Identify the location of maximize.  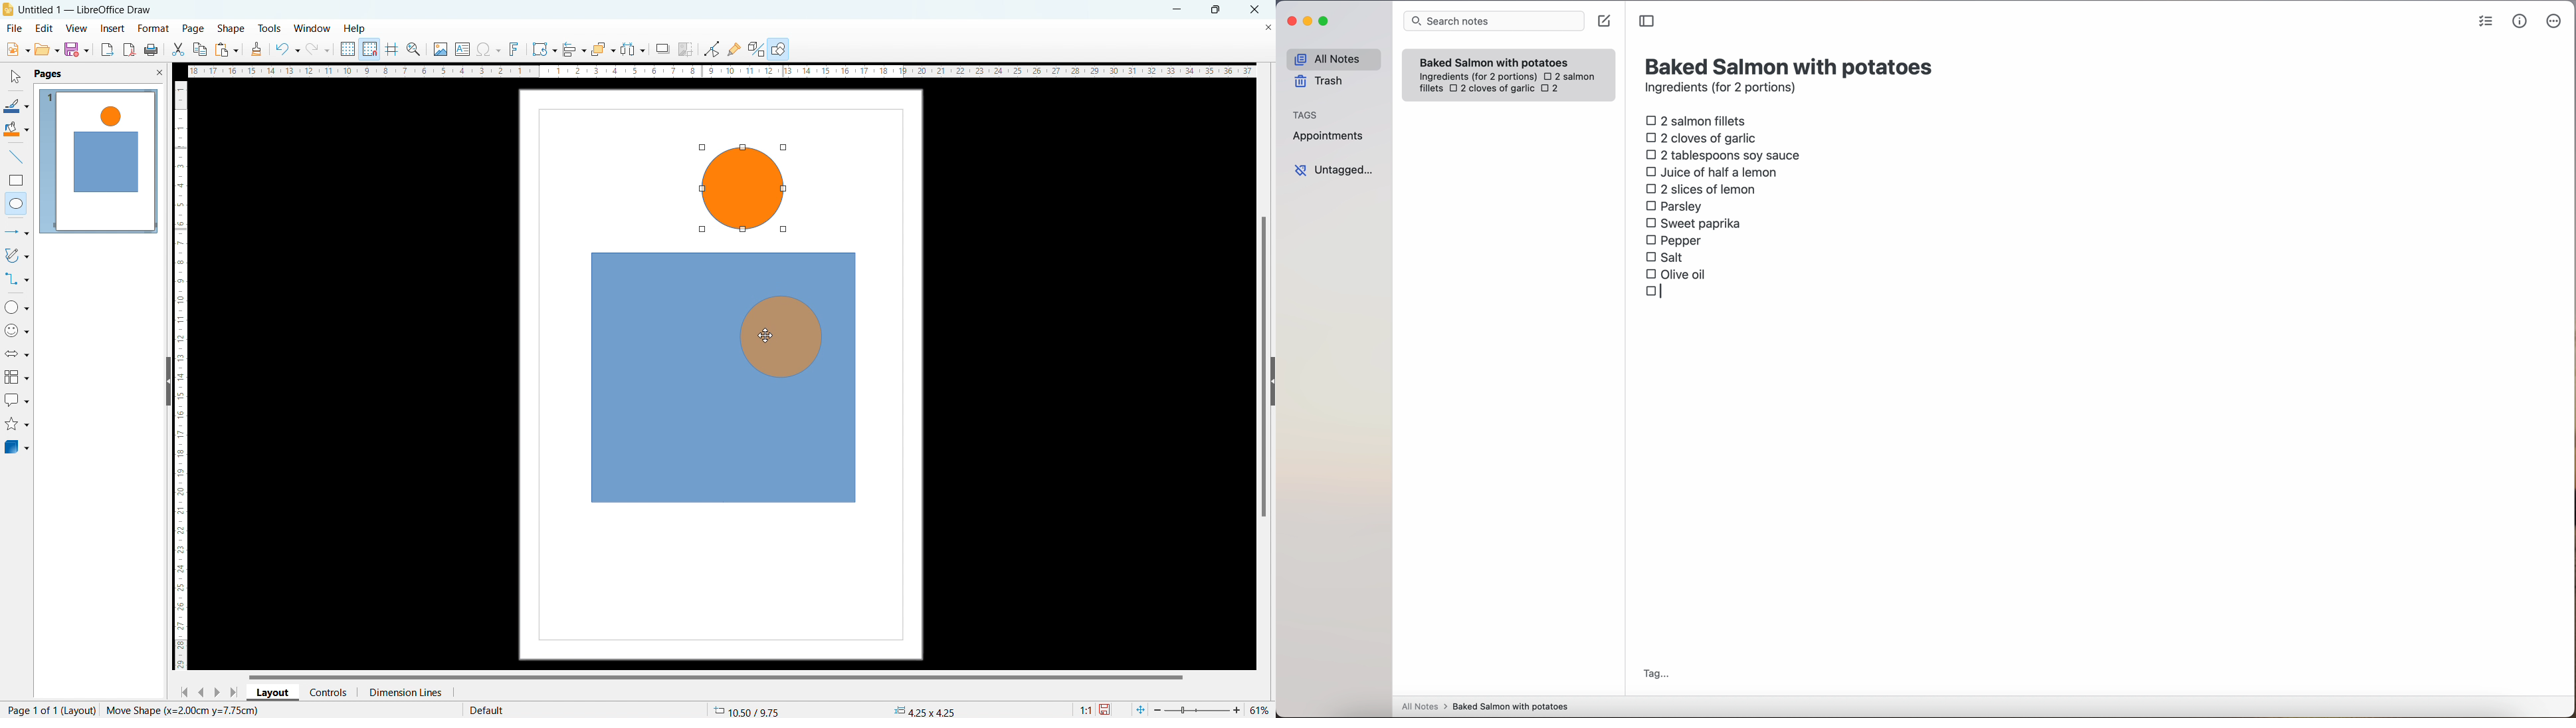
(1215, 10).